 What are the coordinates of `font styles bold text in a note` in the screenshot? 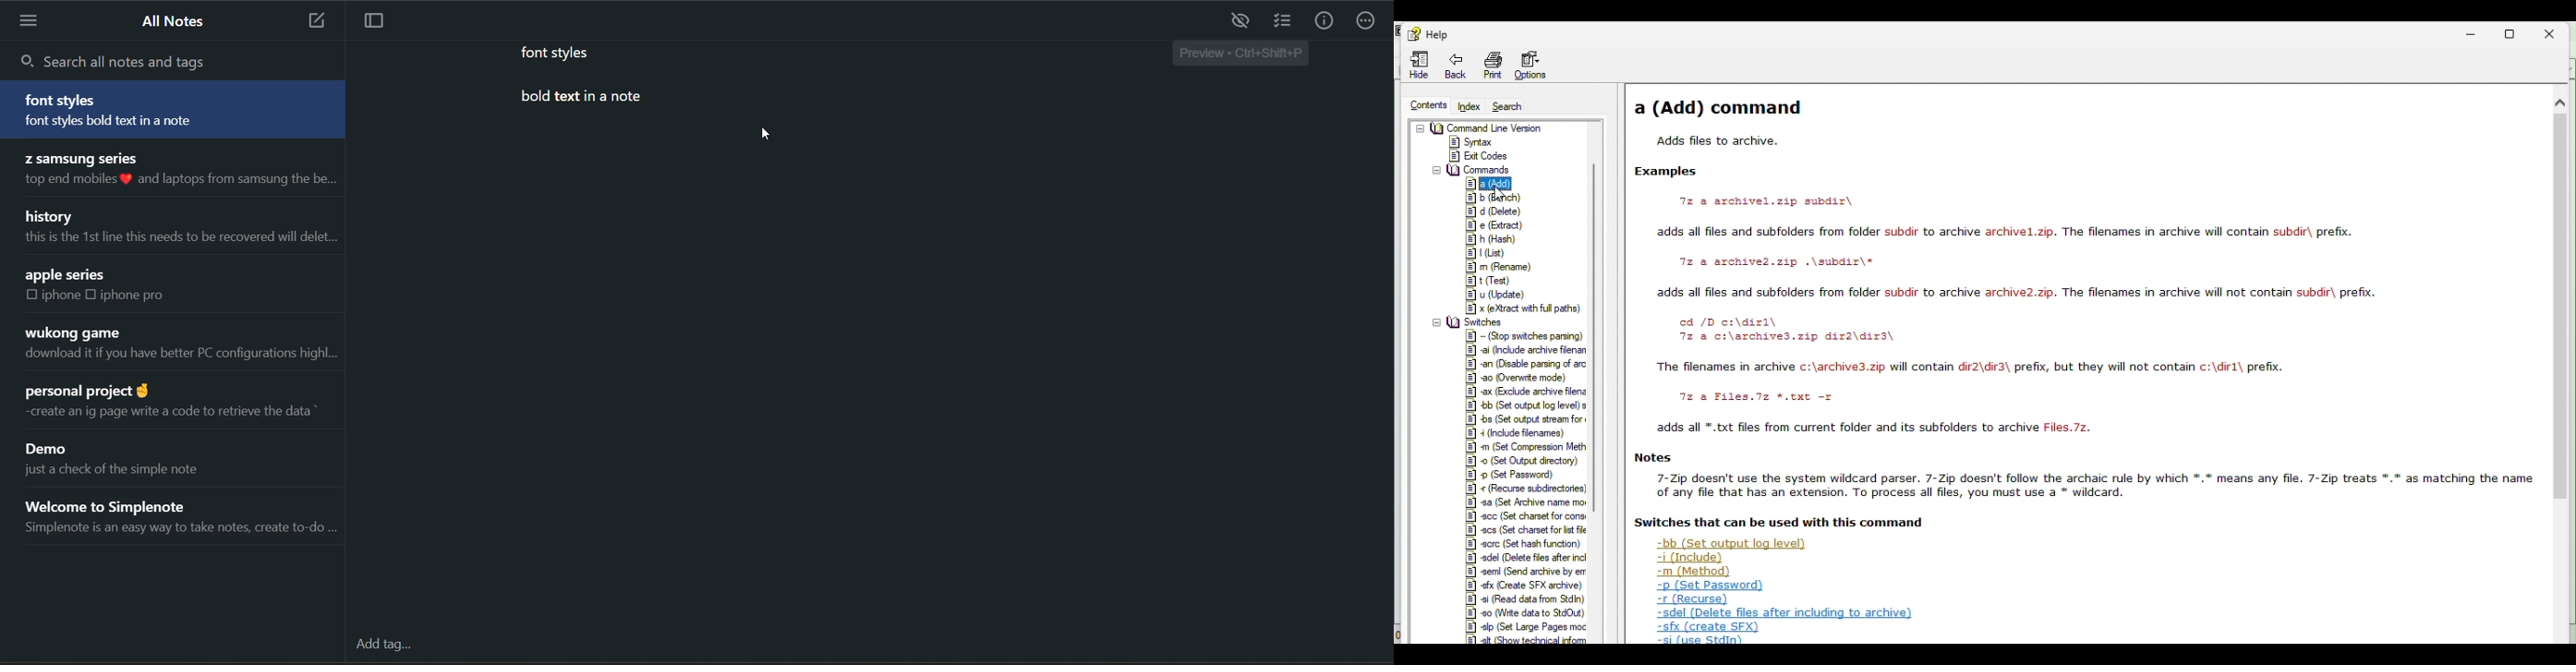 It's located at (136, 123).